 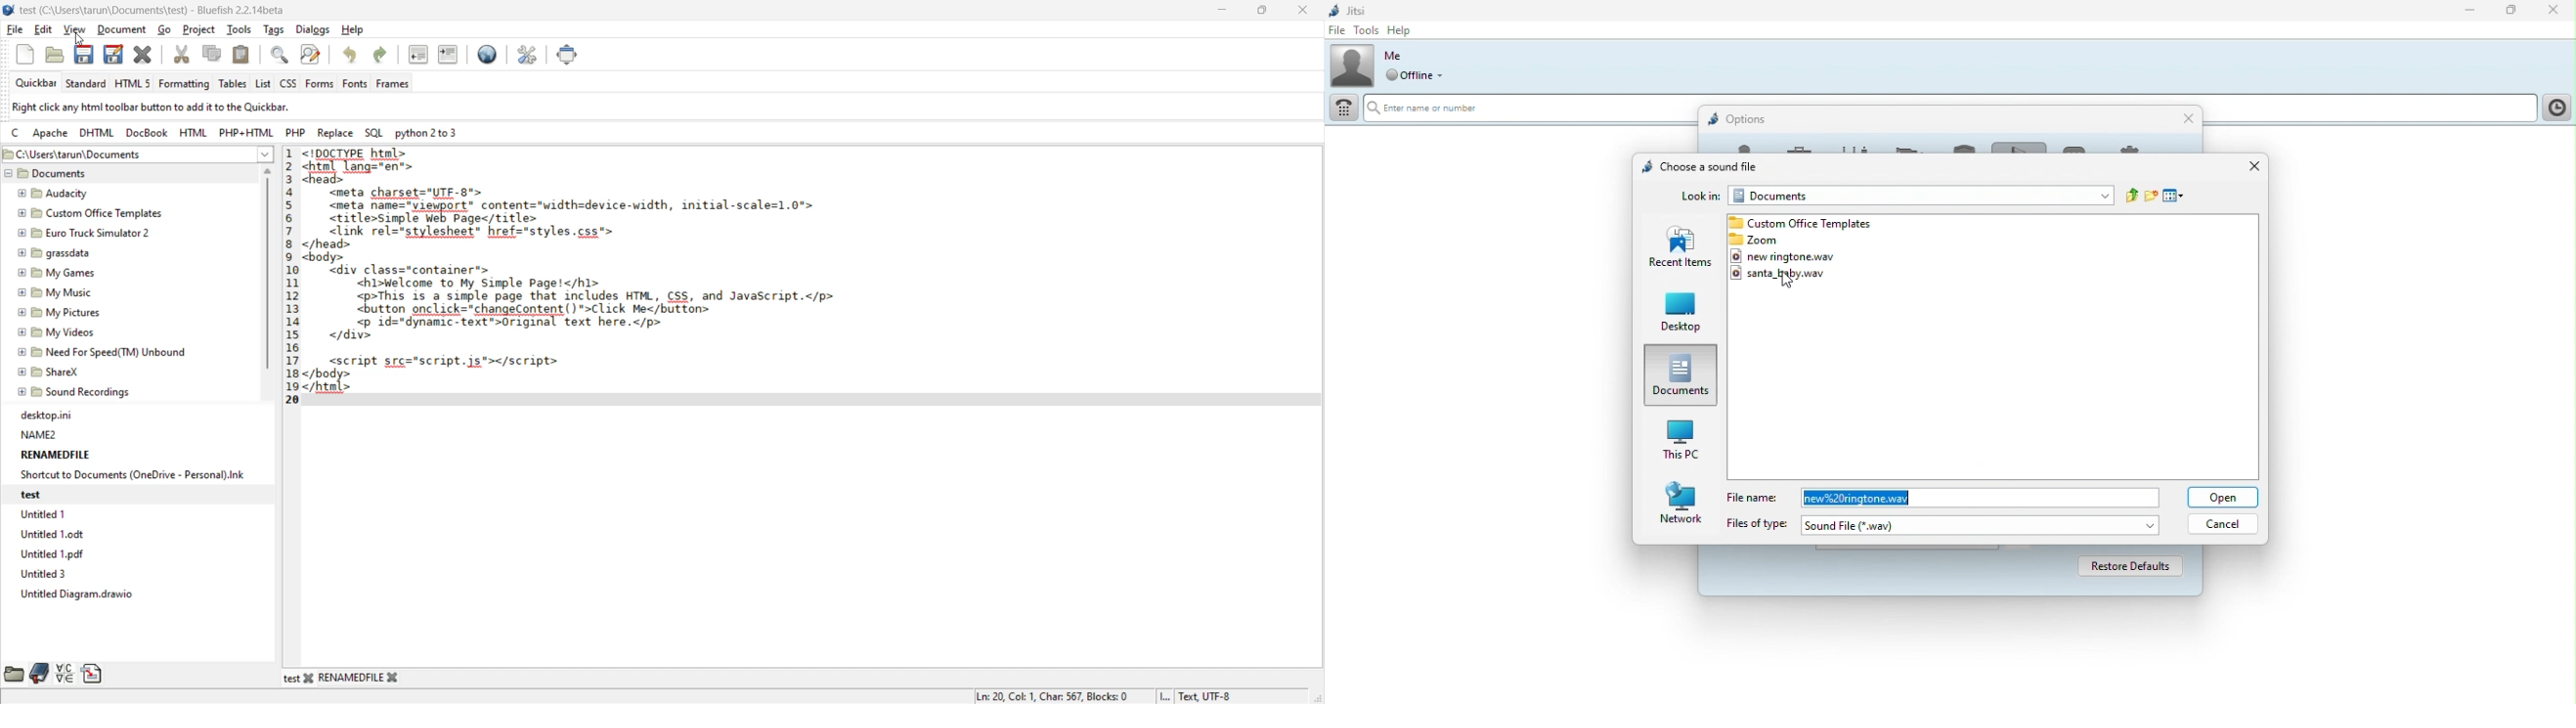 I want to click on Files and folders, so click(x=1805, y=222).